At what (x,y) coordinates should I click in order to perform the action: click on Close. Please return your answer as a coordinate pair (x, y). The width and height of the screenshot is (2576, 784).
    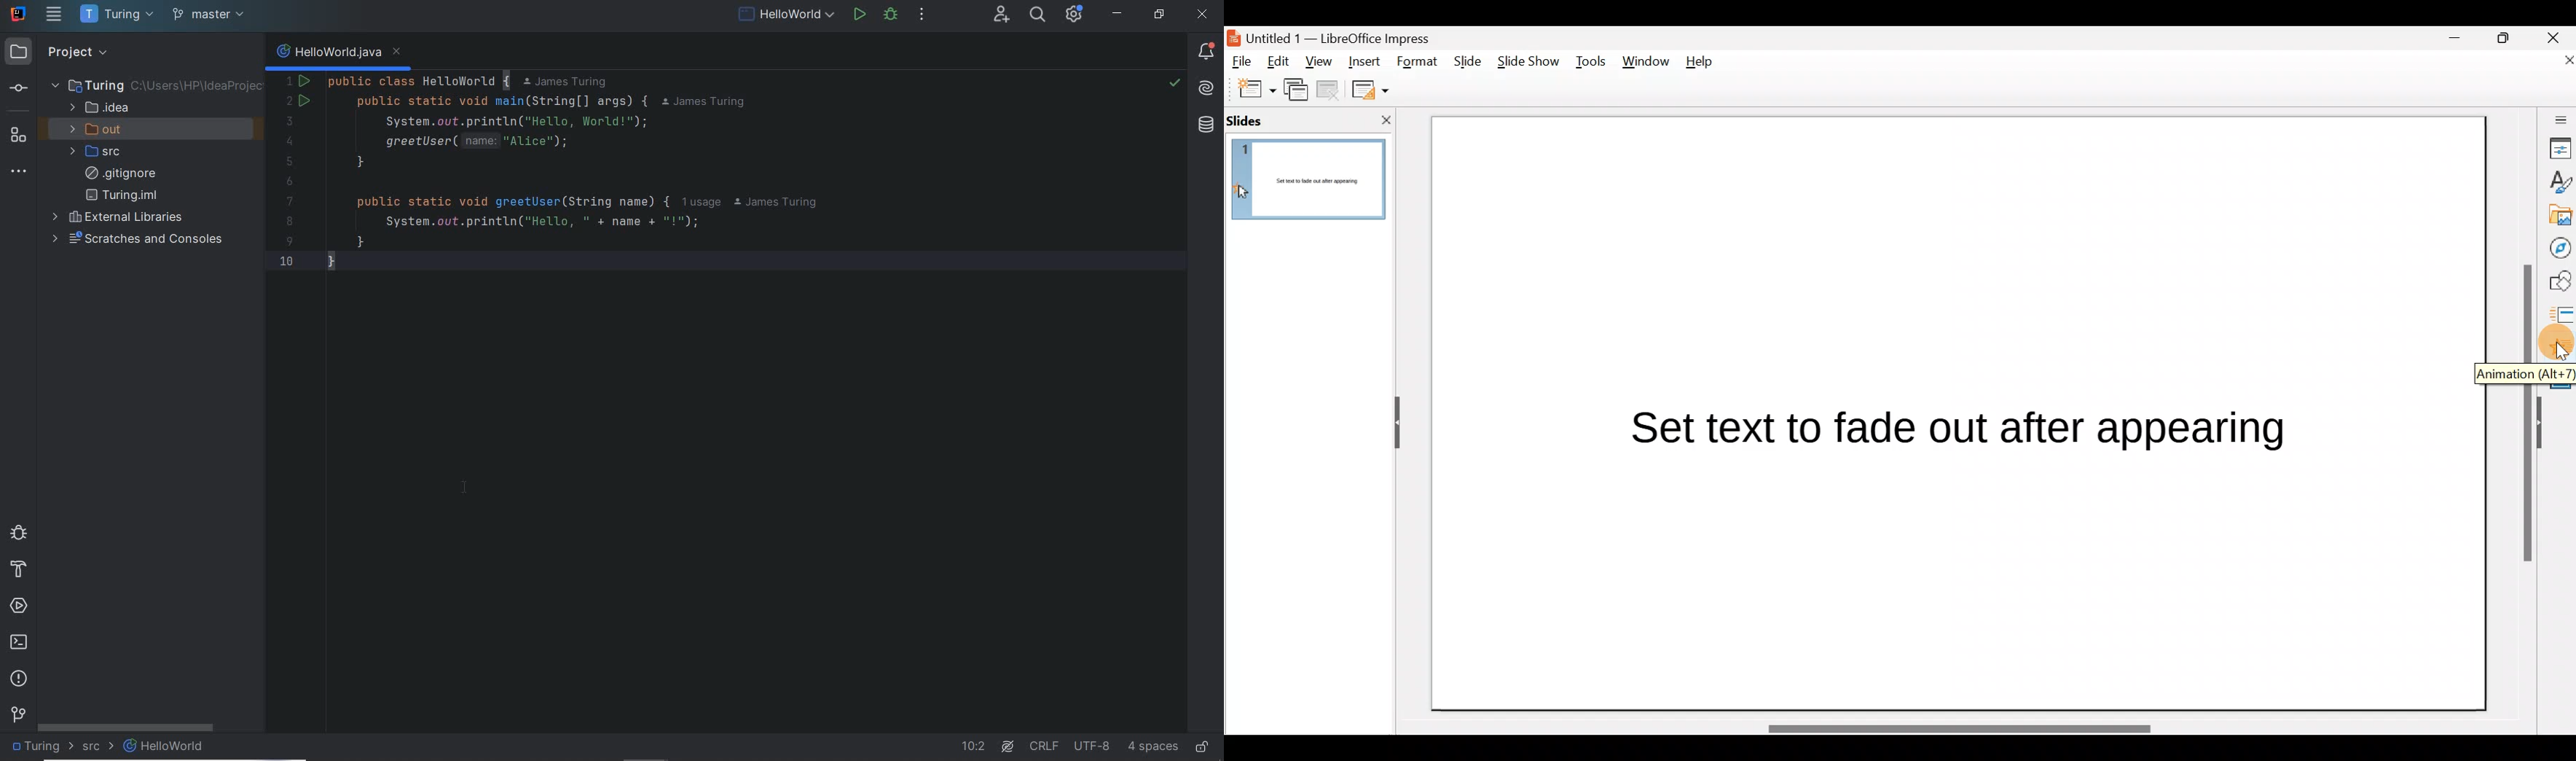
    Looking at the image, I should click on (2553, 37).